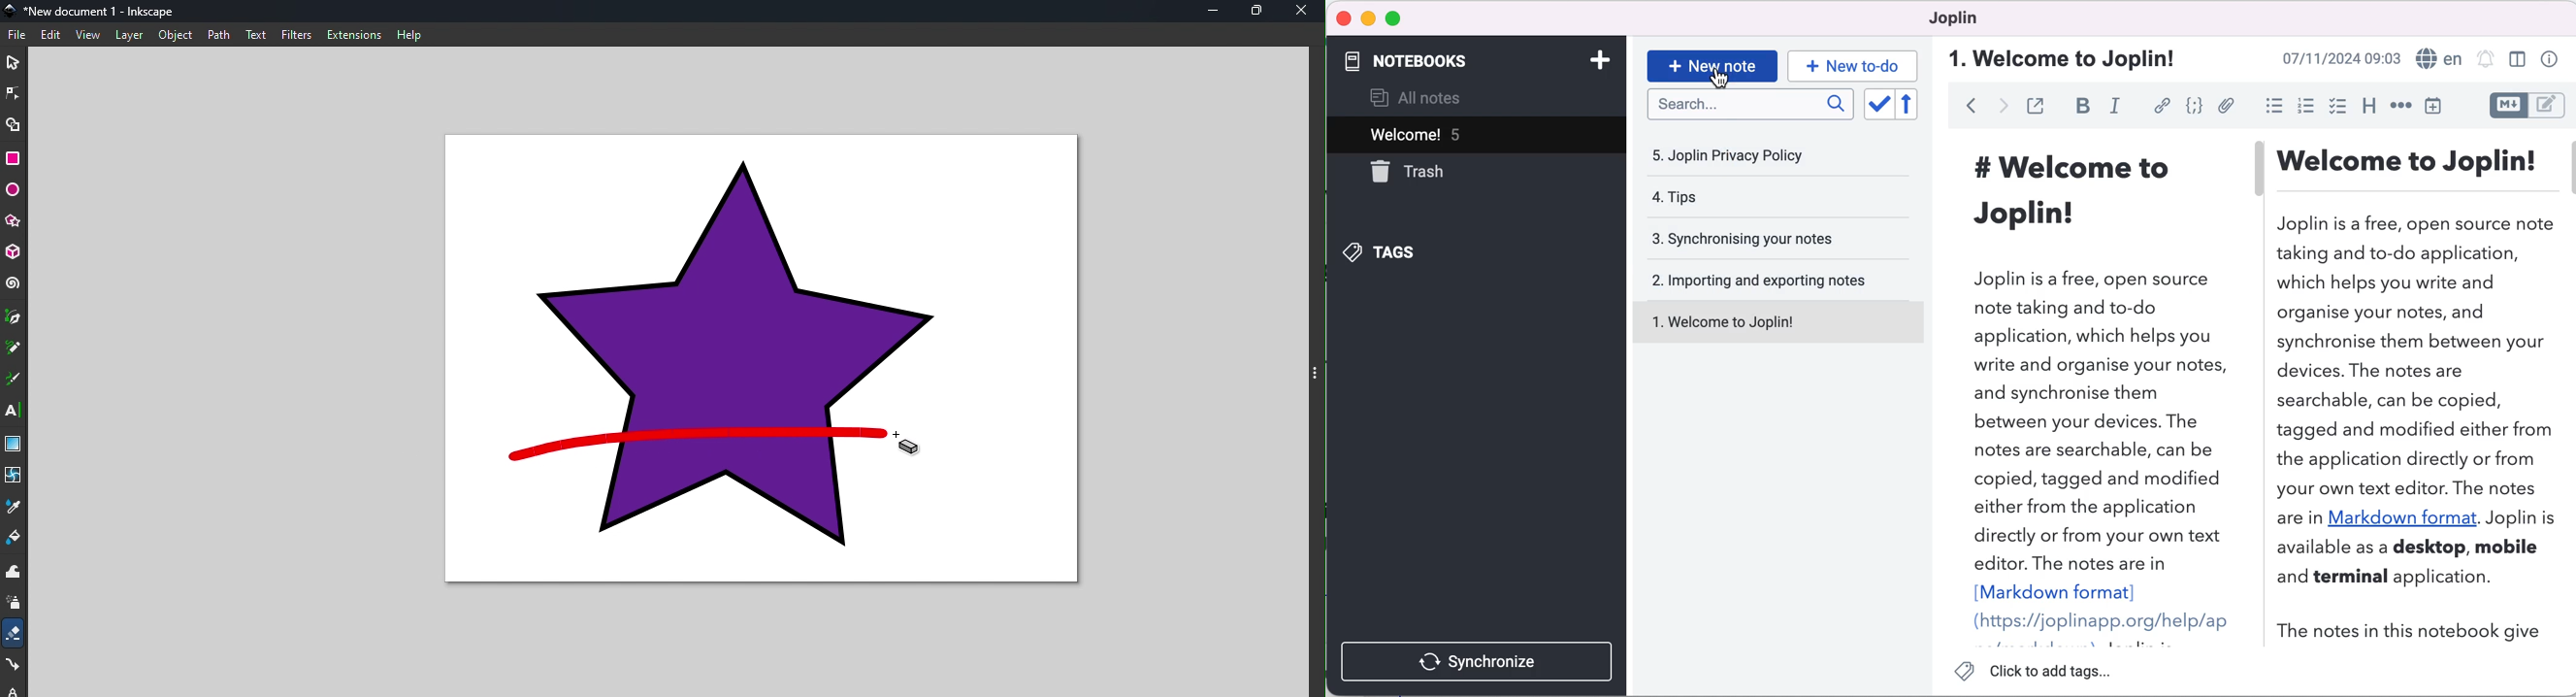 This screenshot has width=2576, height=700. I want to click on star/polygon, so click(13, 221).